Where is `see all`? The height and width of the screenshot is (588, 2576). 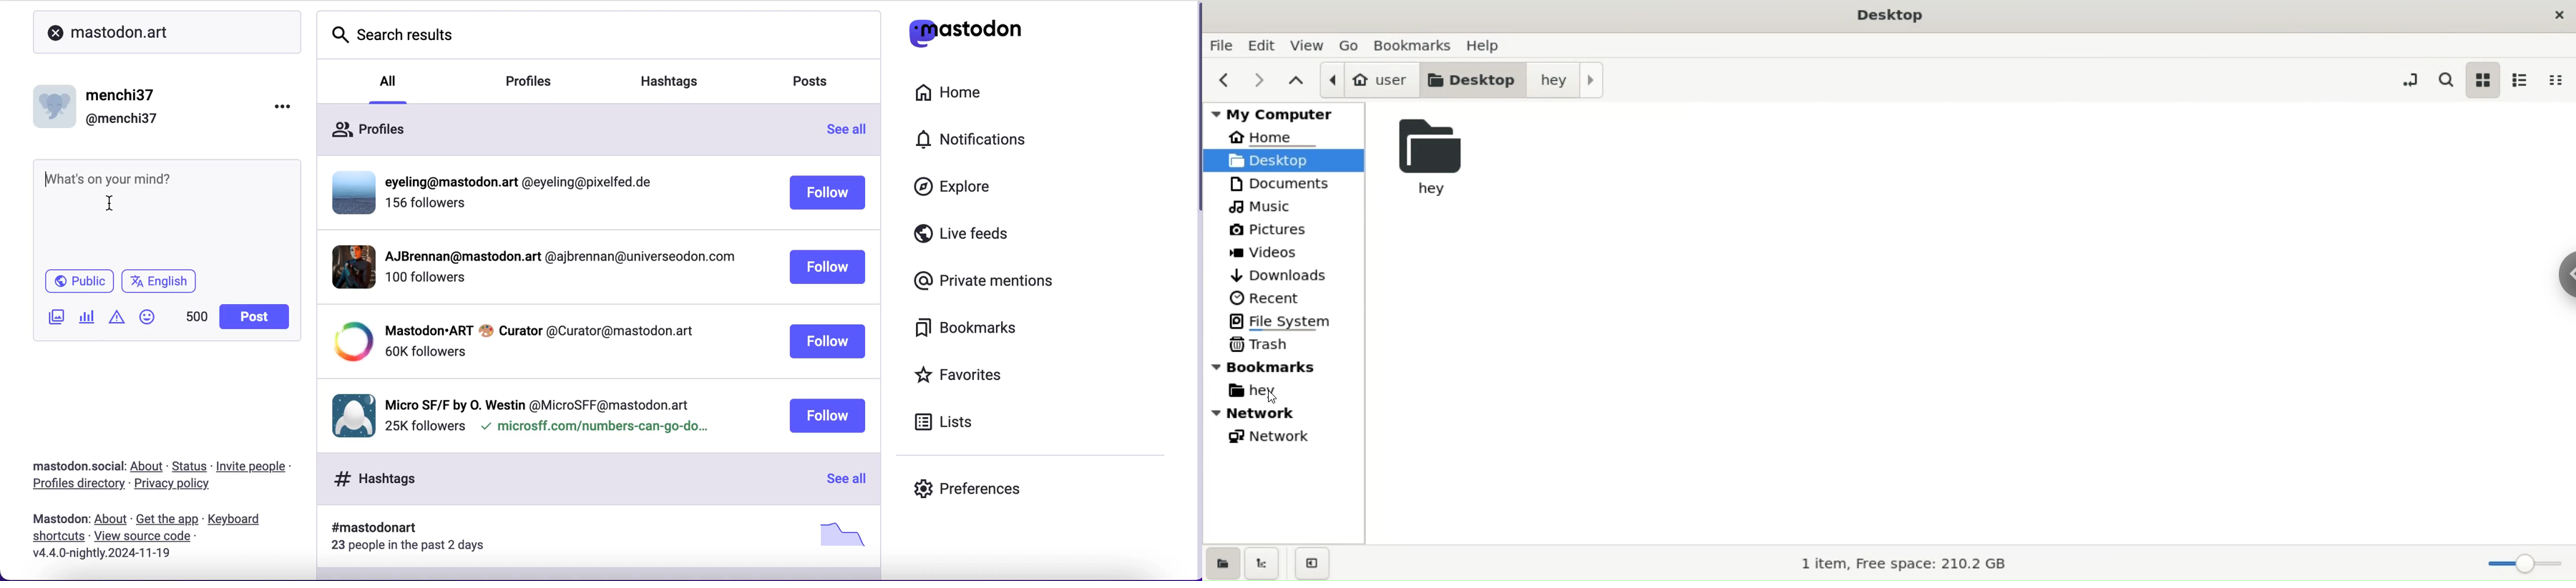
see all is located at coordinates (852, 132).